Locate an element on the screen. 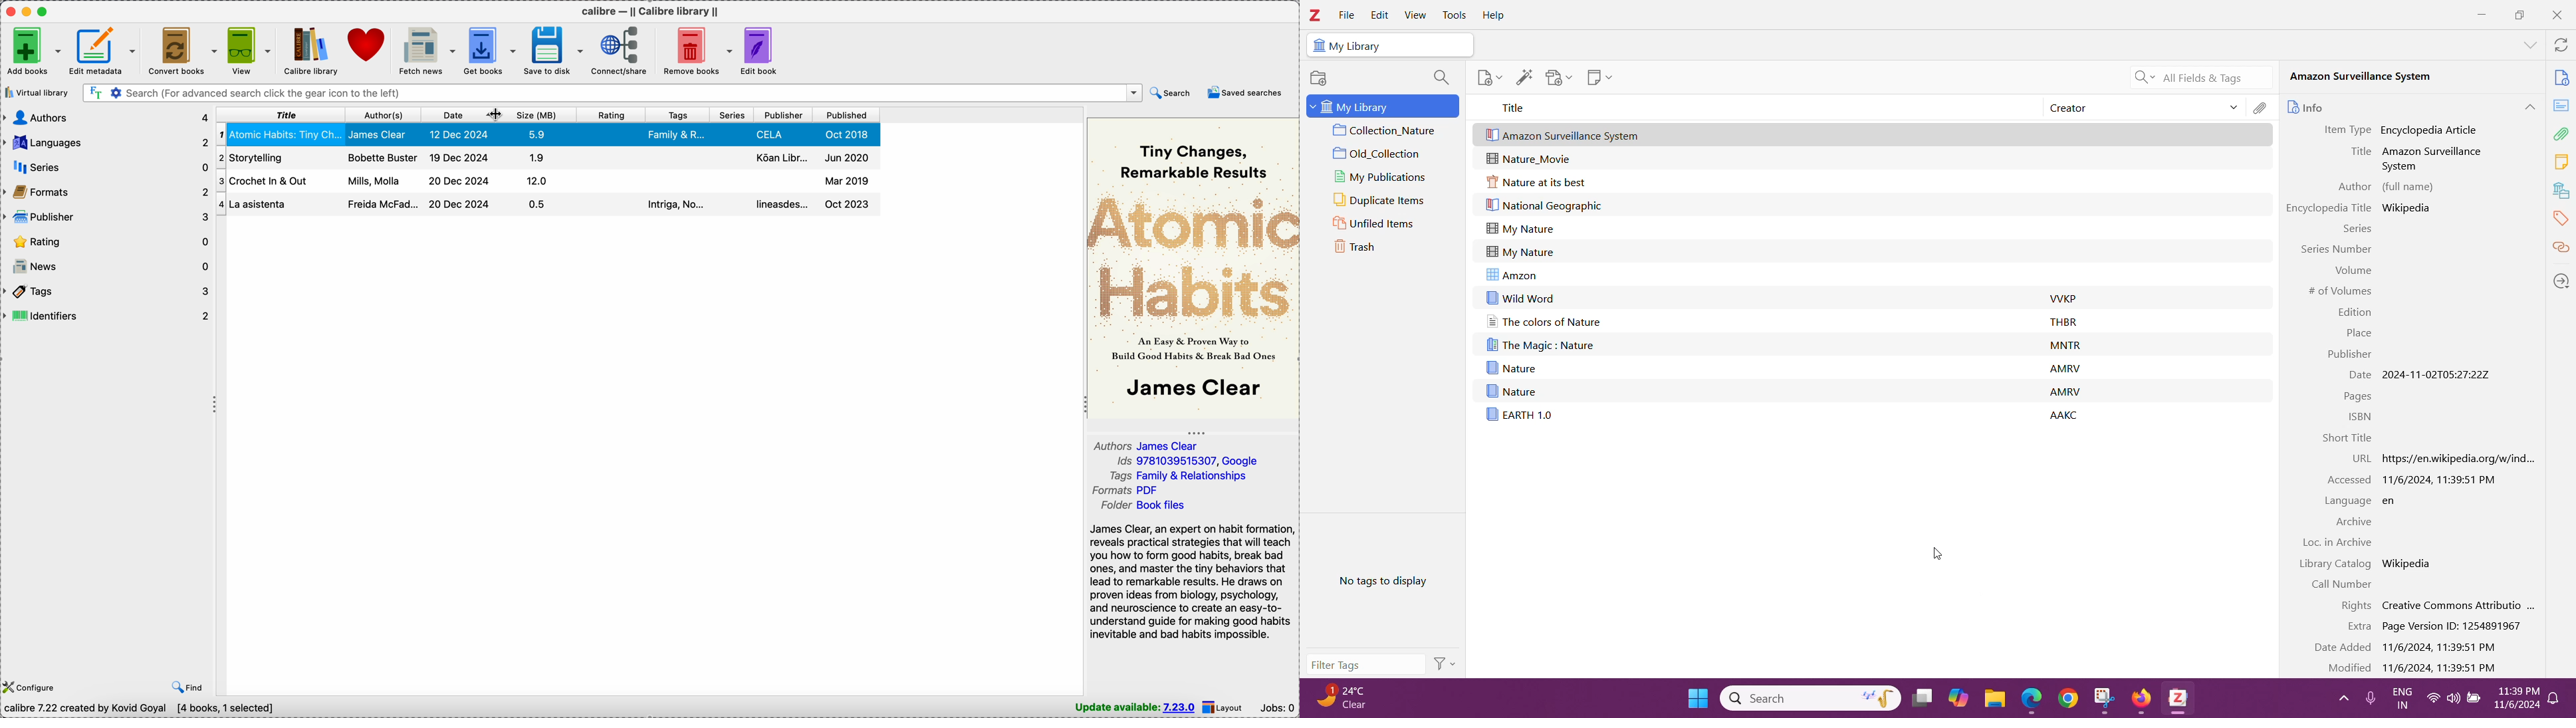 The height and width of the screenshot is (728, 2576). Encyclopedia Title is located at coordinates (2326, 208).